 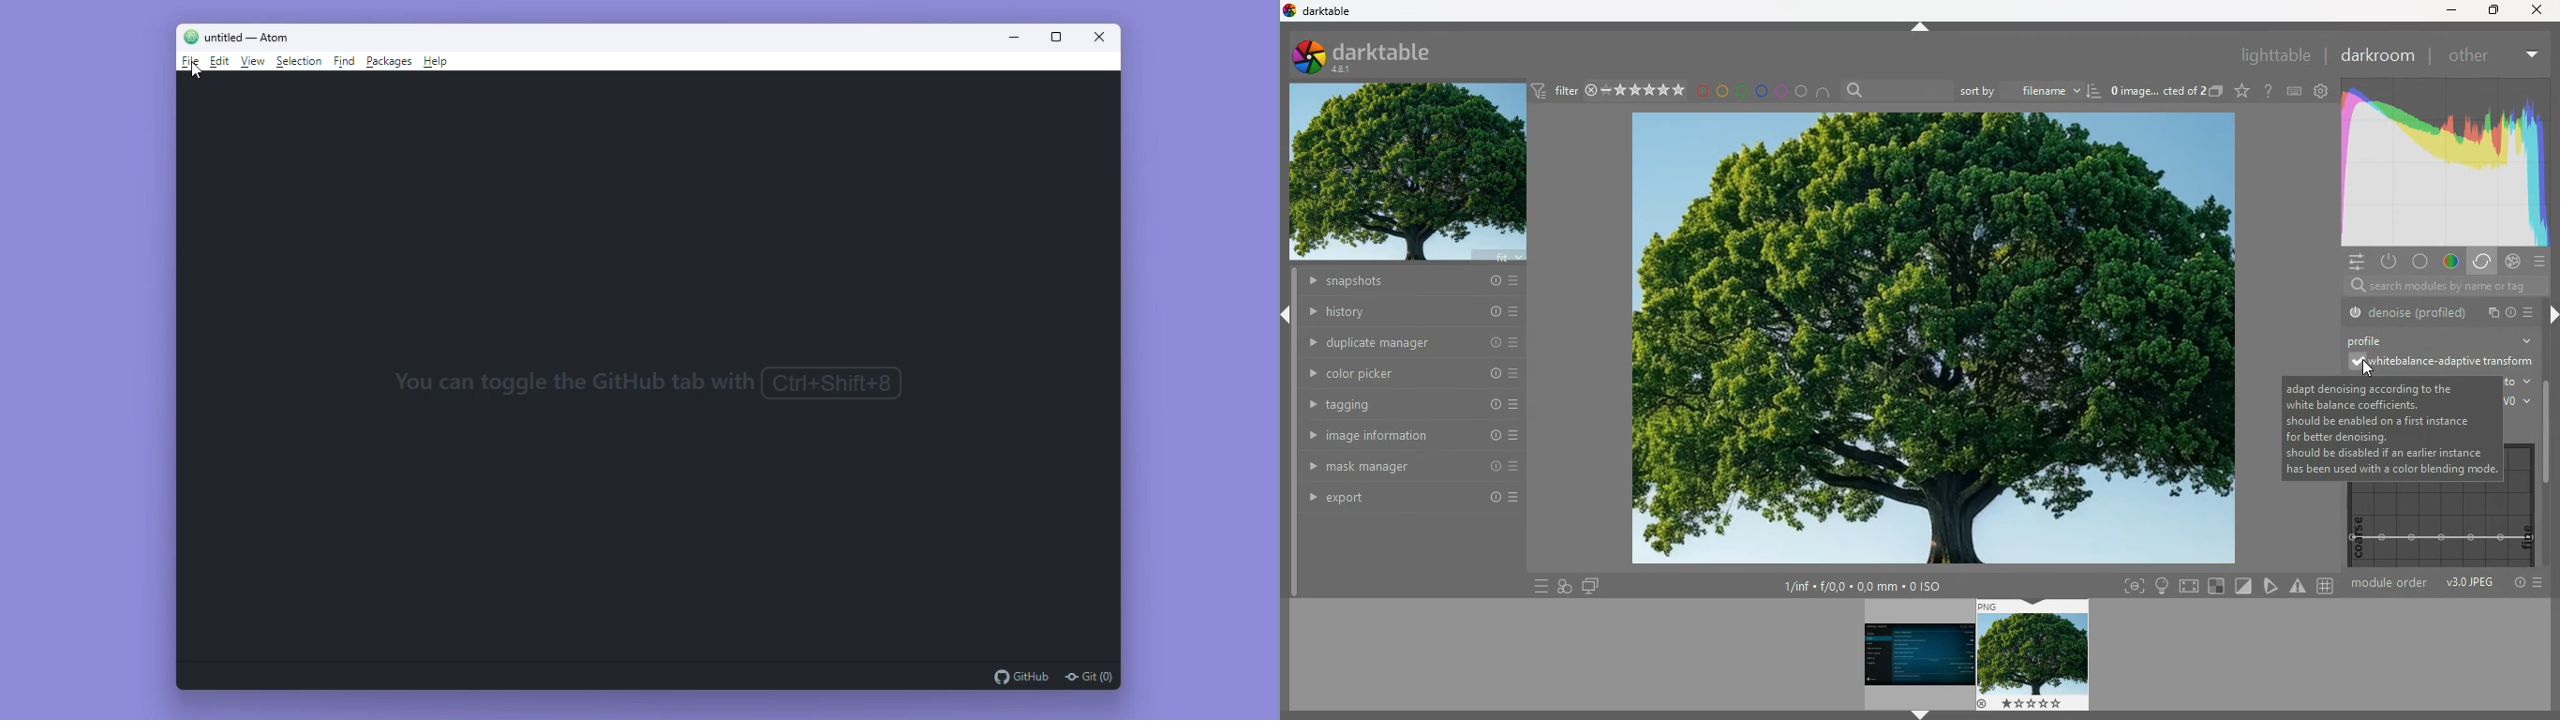 I want to click on git, so click(x=1087, y=676).